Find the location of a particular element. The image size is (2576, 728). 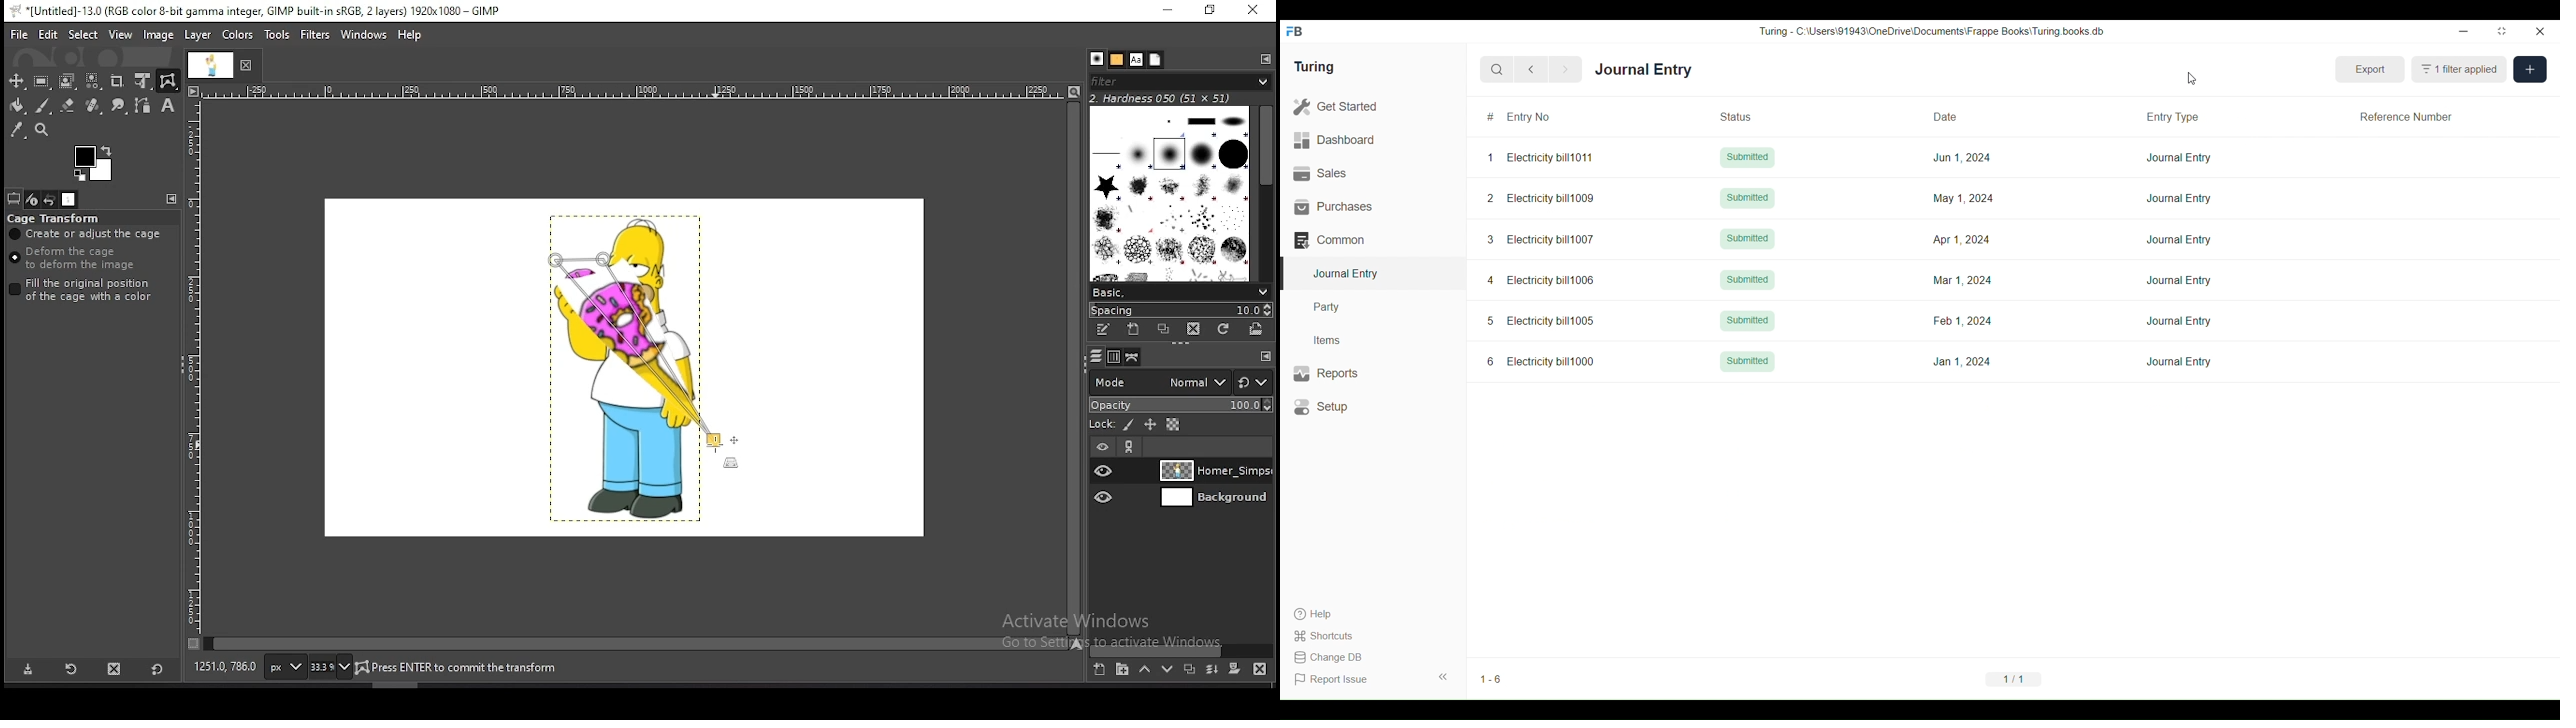

link is located at coordinates (1131, 448).